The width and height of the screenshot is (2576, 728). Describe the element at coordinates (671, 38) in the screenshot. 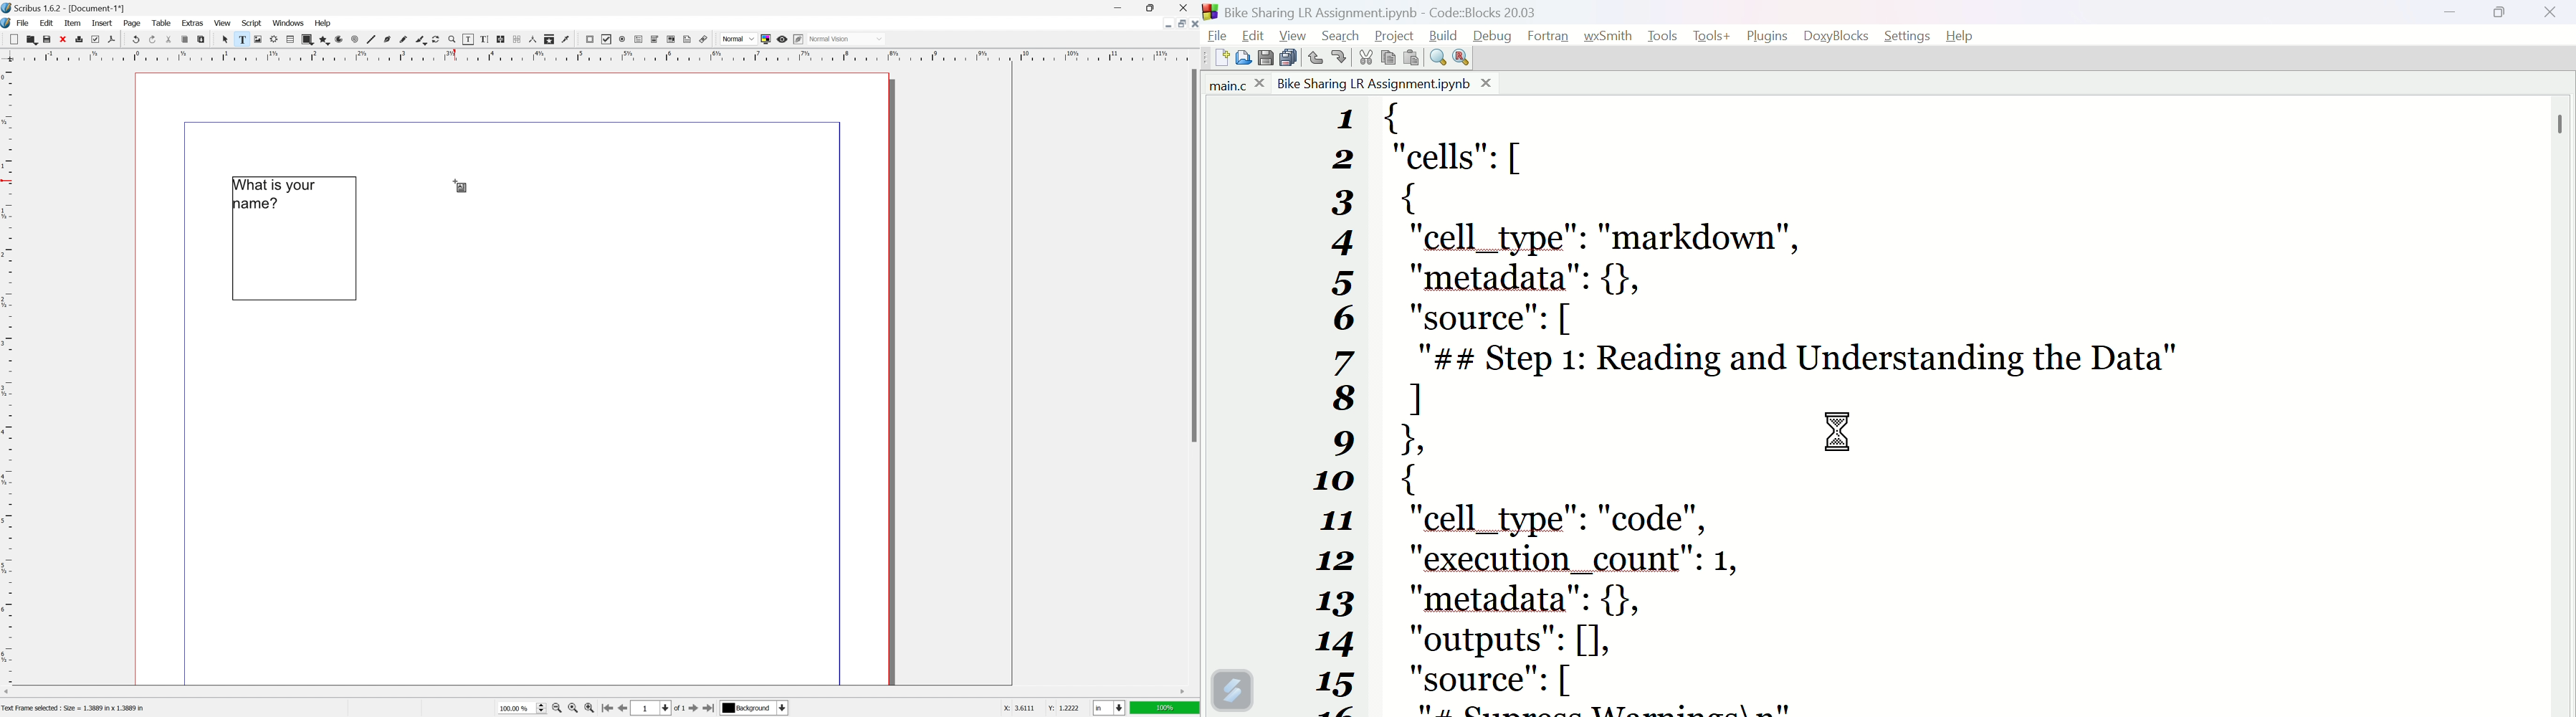

I see `pdf list box` at that location.